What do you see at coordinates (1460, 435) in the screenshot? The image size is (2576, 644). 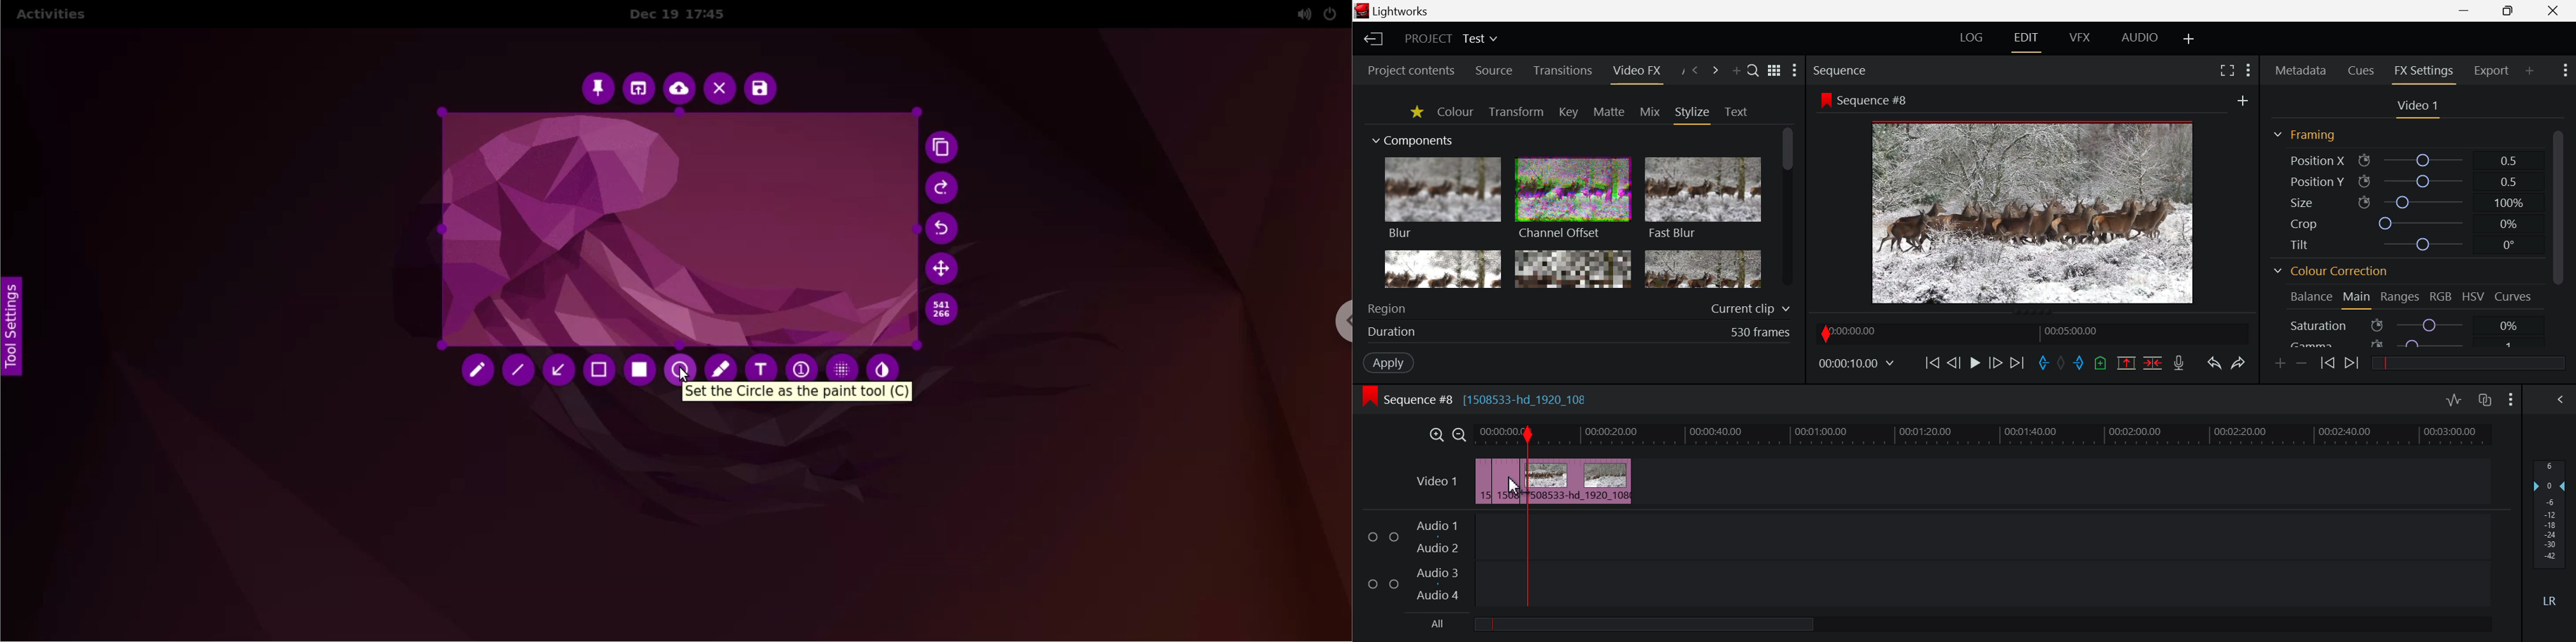 I see `Timeline Zoom Out` at bounding box center [1460, 435].